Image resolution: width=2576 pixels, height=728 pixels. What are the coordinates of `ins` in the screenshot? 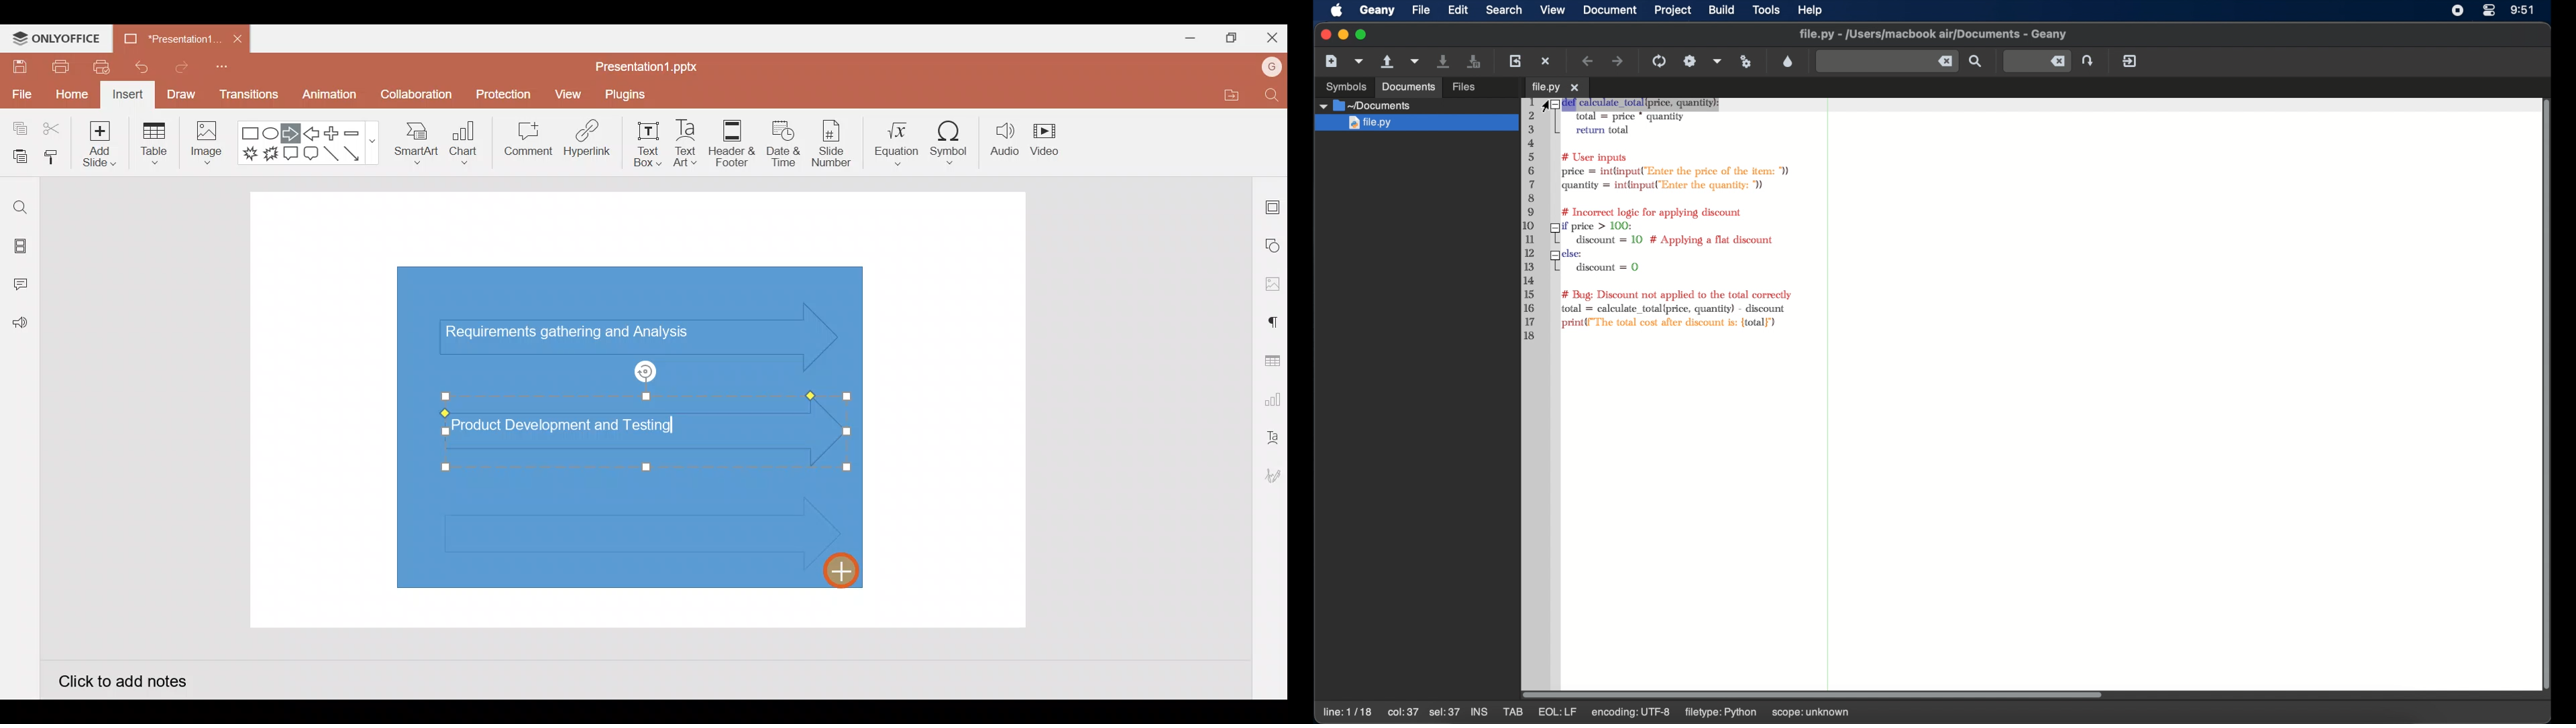 It's located at (1479, 711).